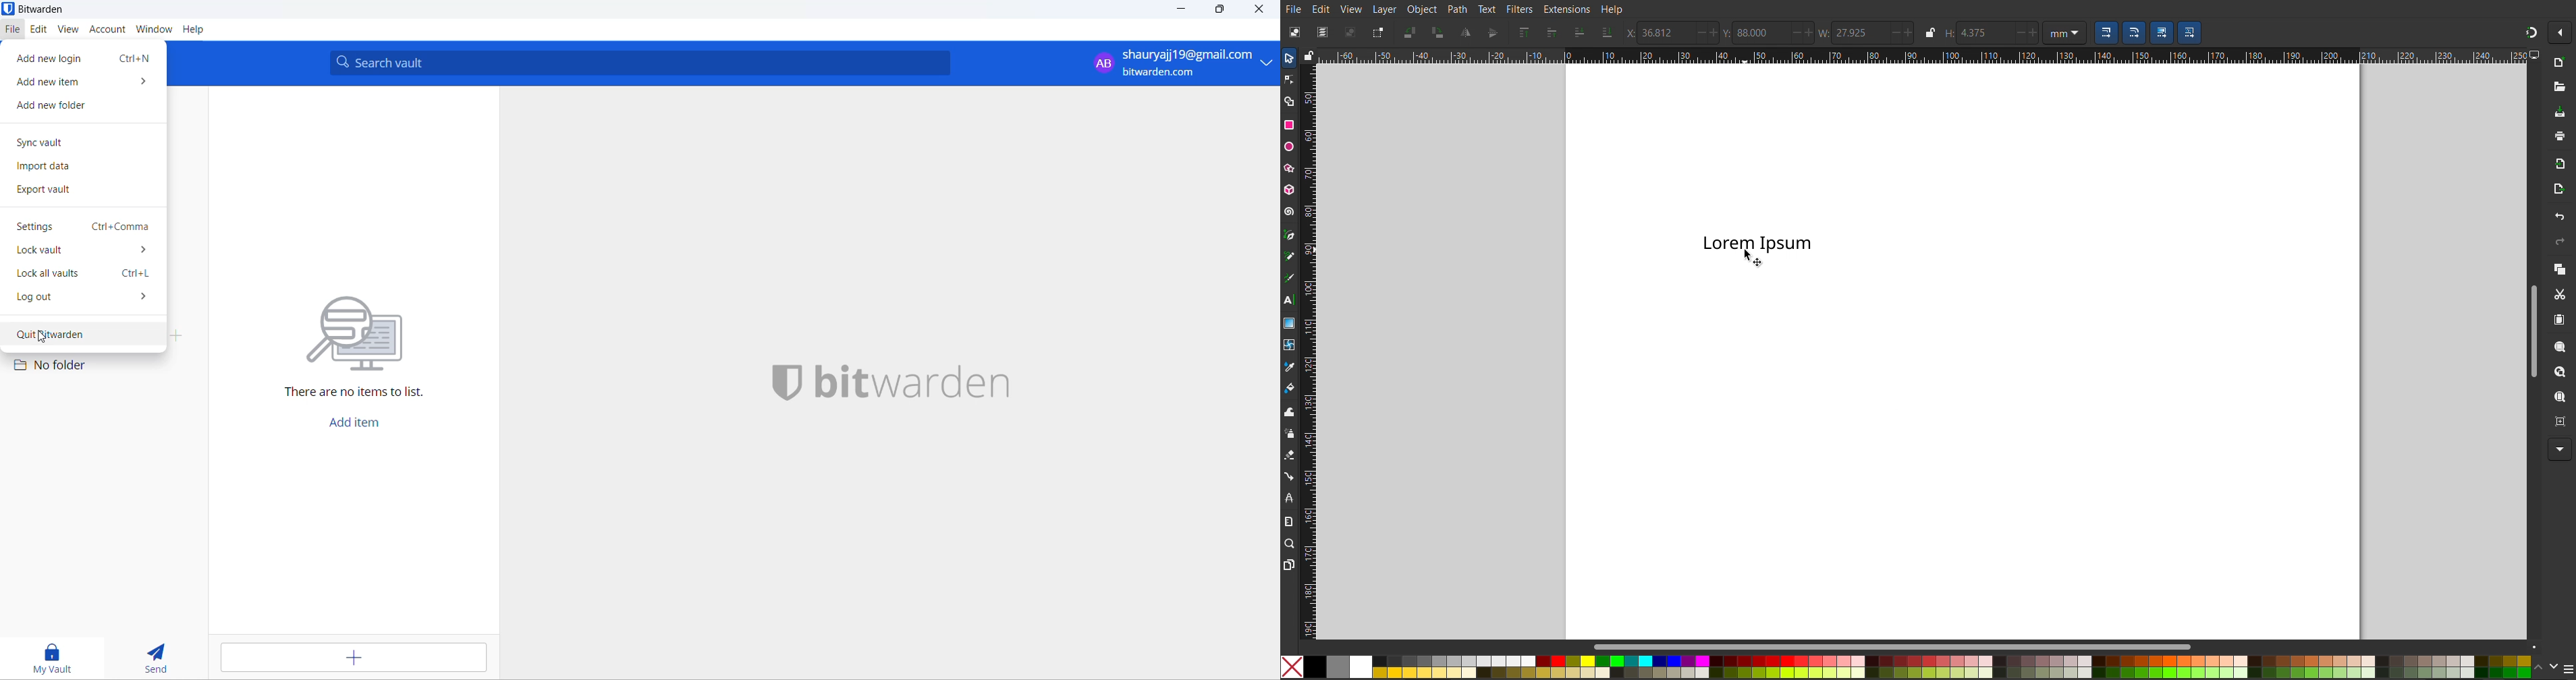  Describe the element at coordinates (1220, 11) in the screenshot. I see `maximize` at that location.